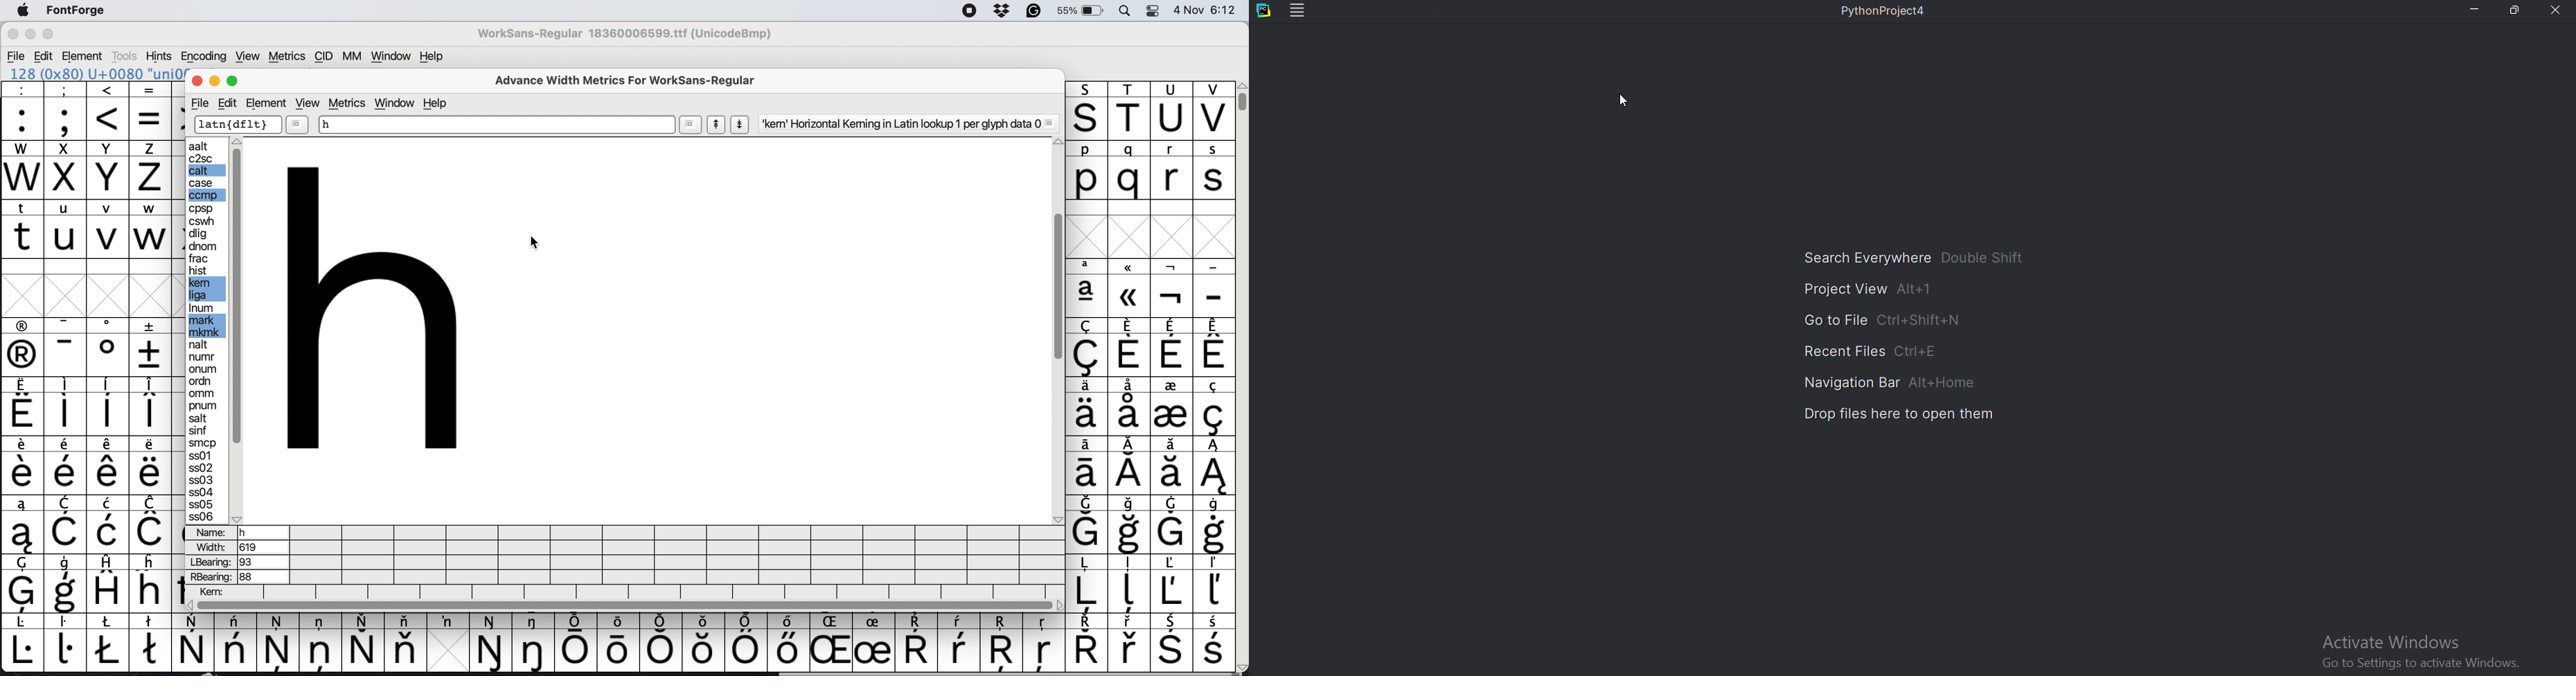 Image resolution: width=2576 pixels, height=700 pixels. Describe the element at coordinates (85, 324) in the screenshot. I see `special characters` at that location.